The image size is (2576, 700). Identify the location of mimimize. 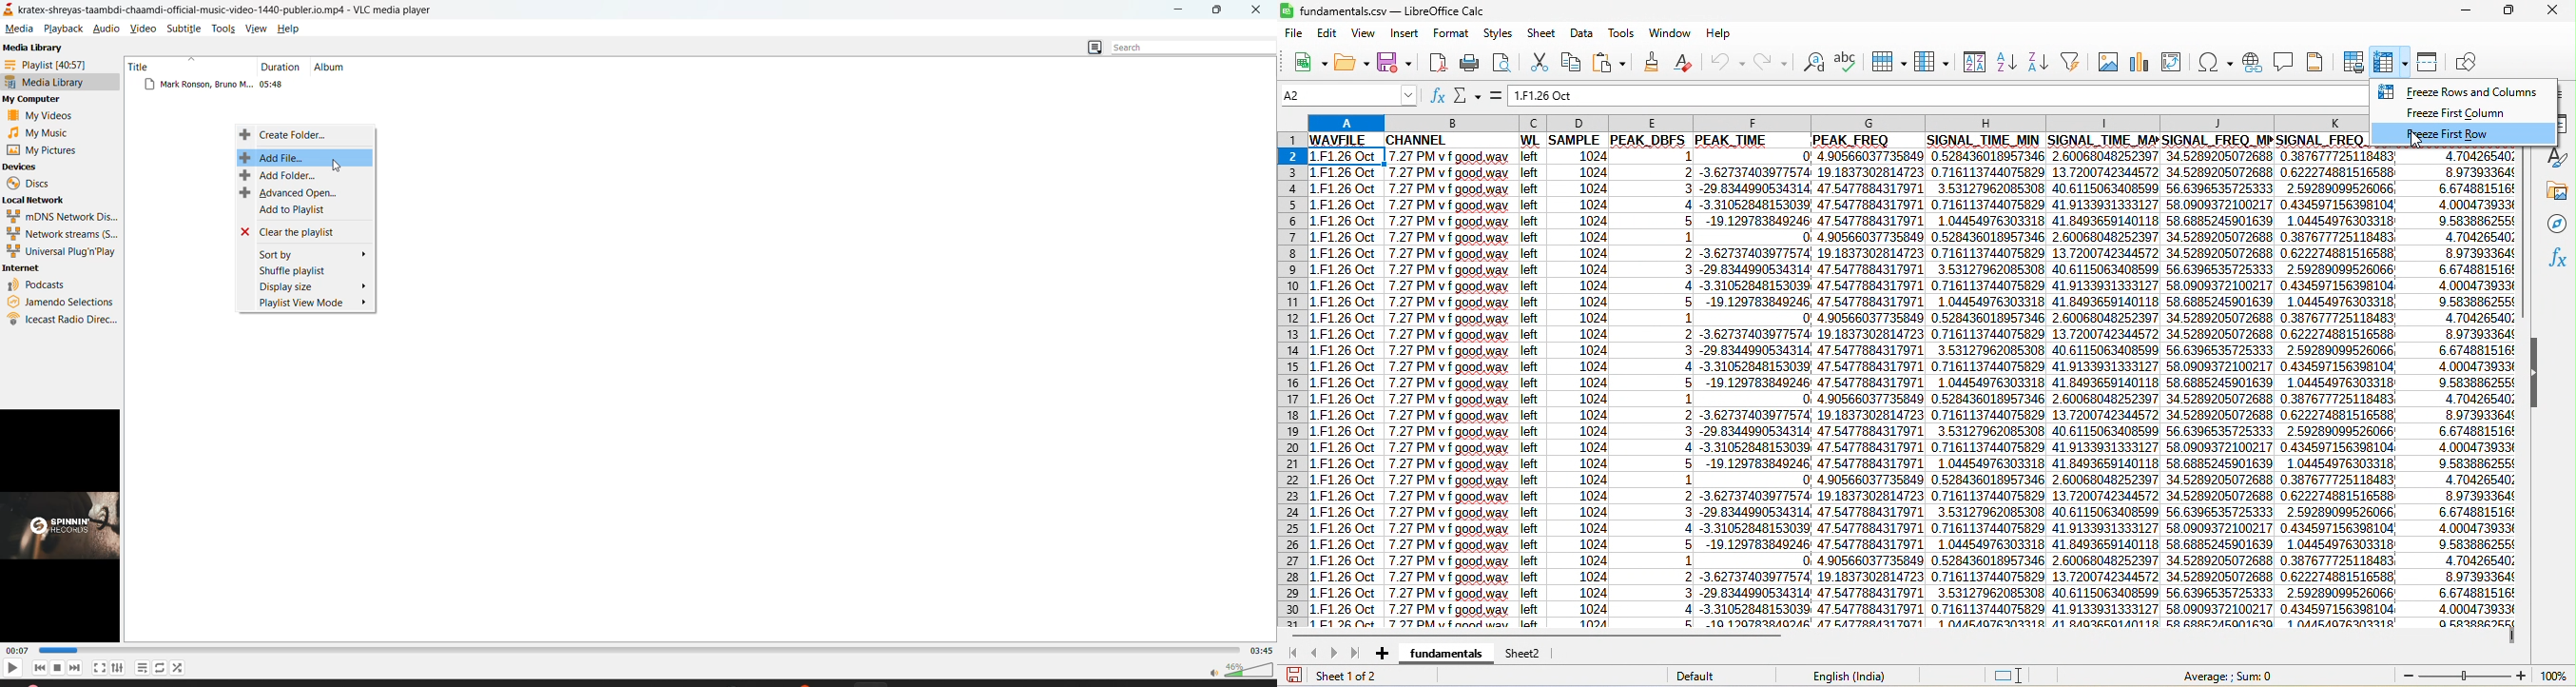
(2466, 12).